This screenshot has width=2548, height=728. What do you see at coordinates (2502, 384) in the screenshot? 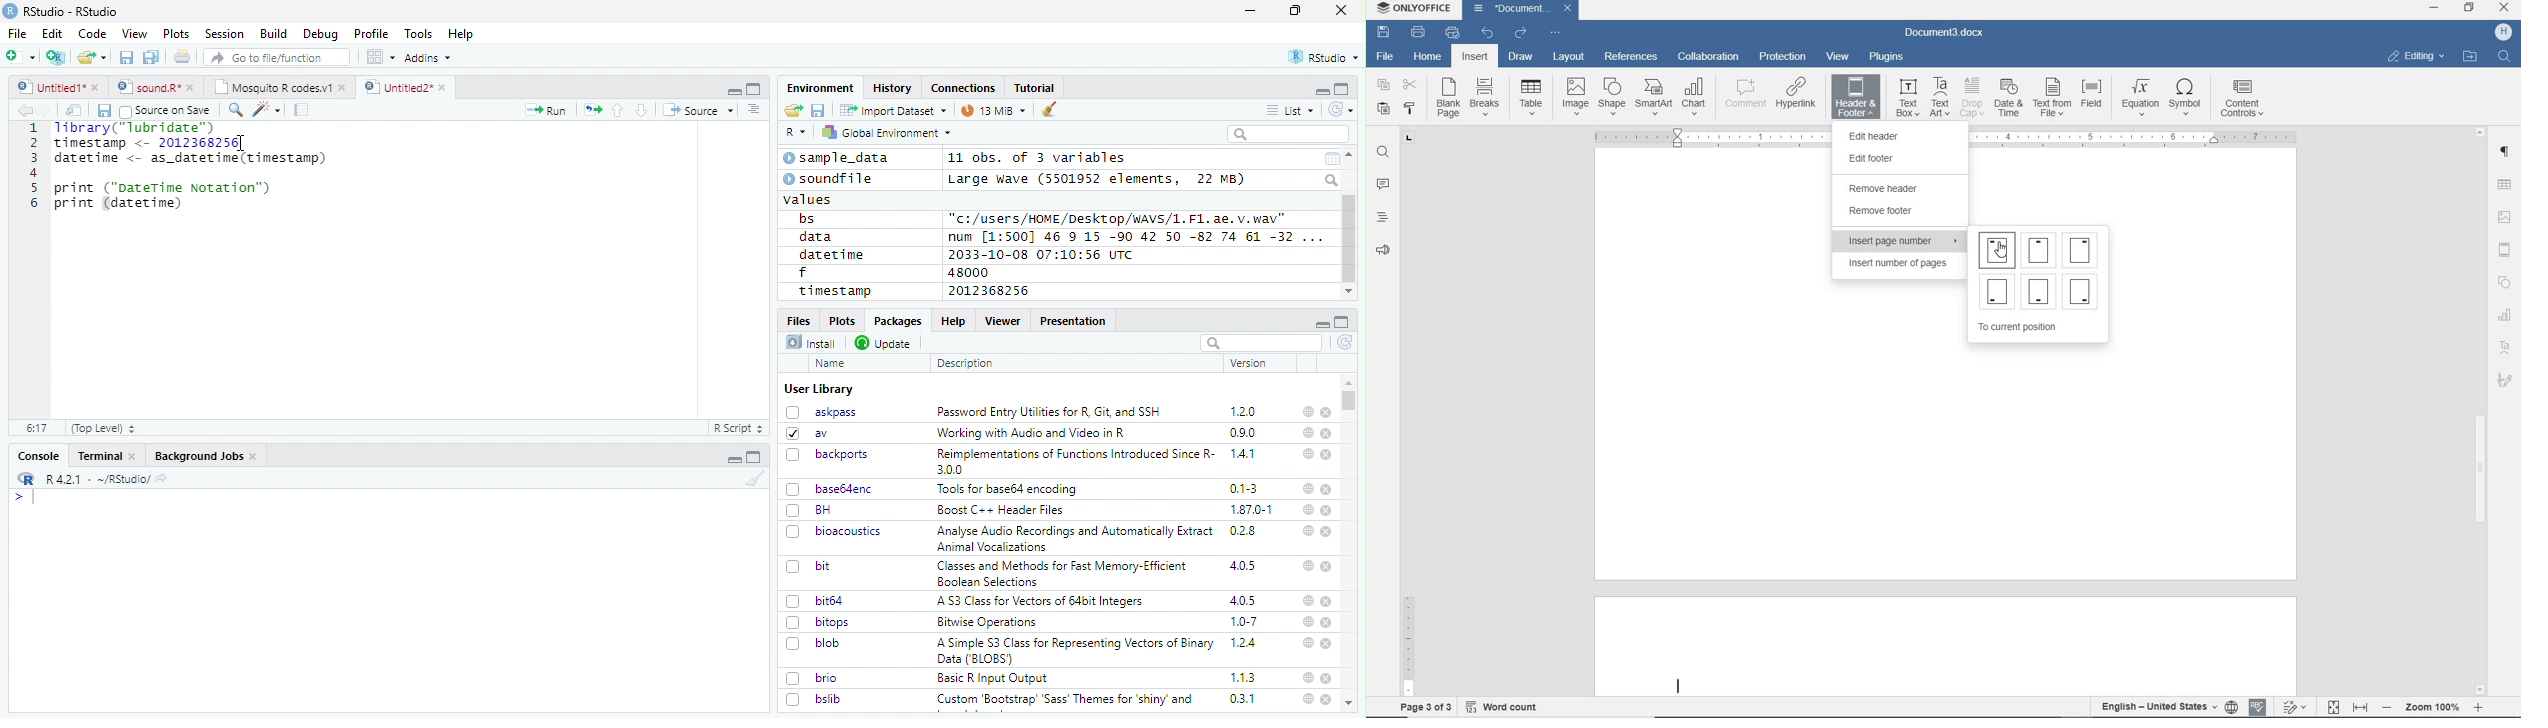
I see `Signature` at bounding box center [2502, 384].